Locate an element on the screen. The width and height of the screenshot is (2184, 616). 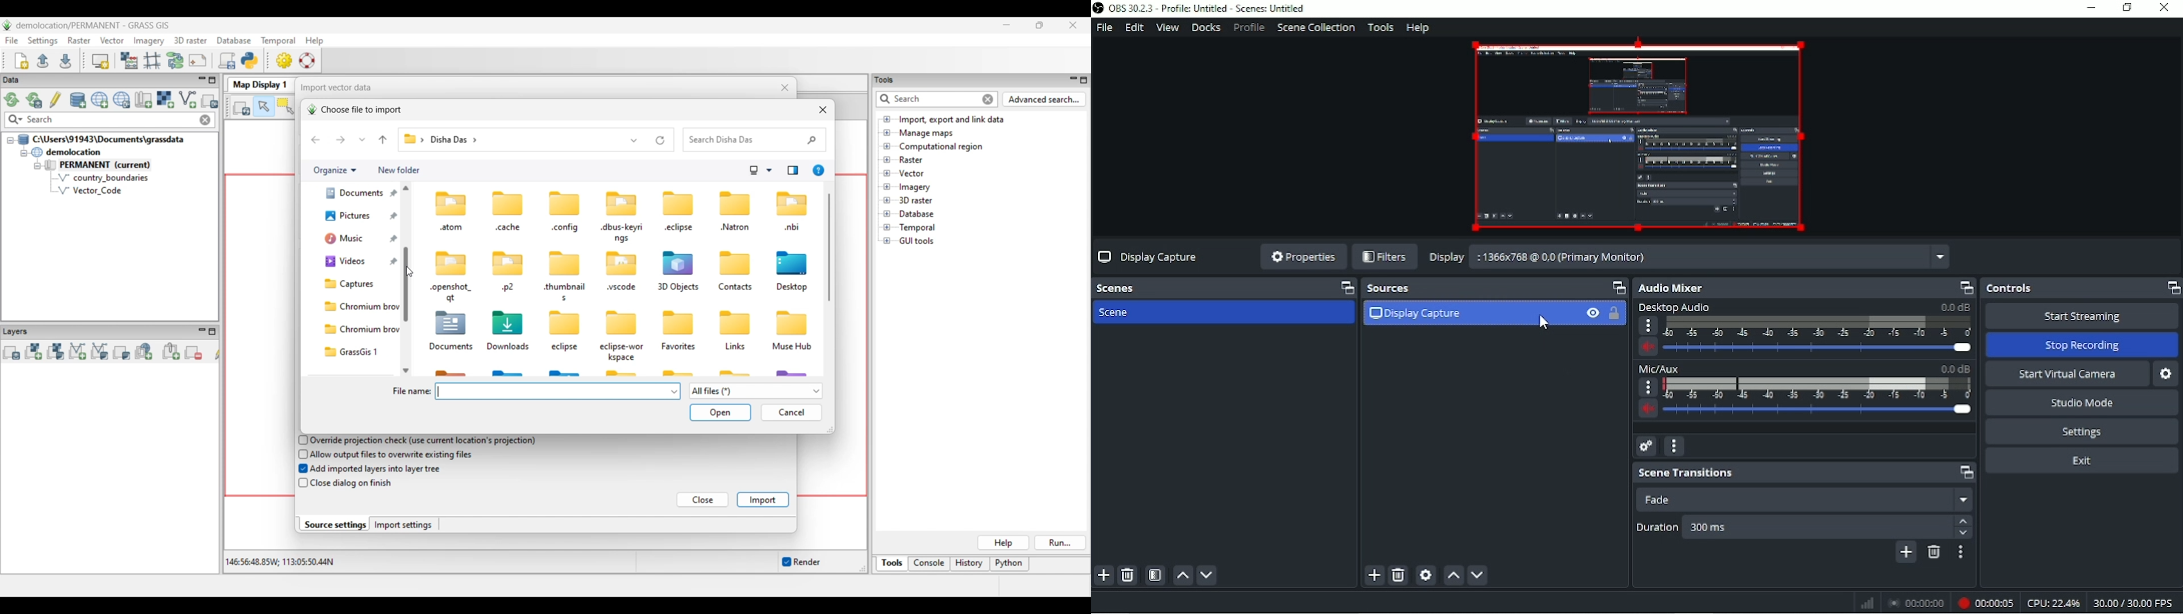
Stop recording is located at coordinates (1917, 602).